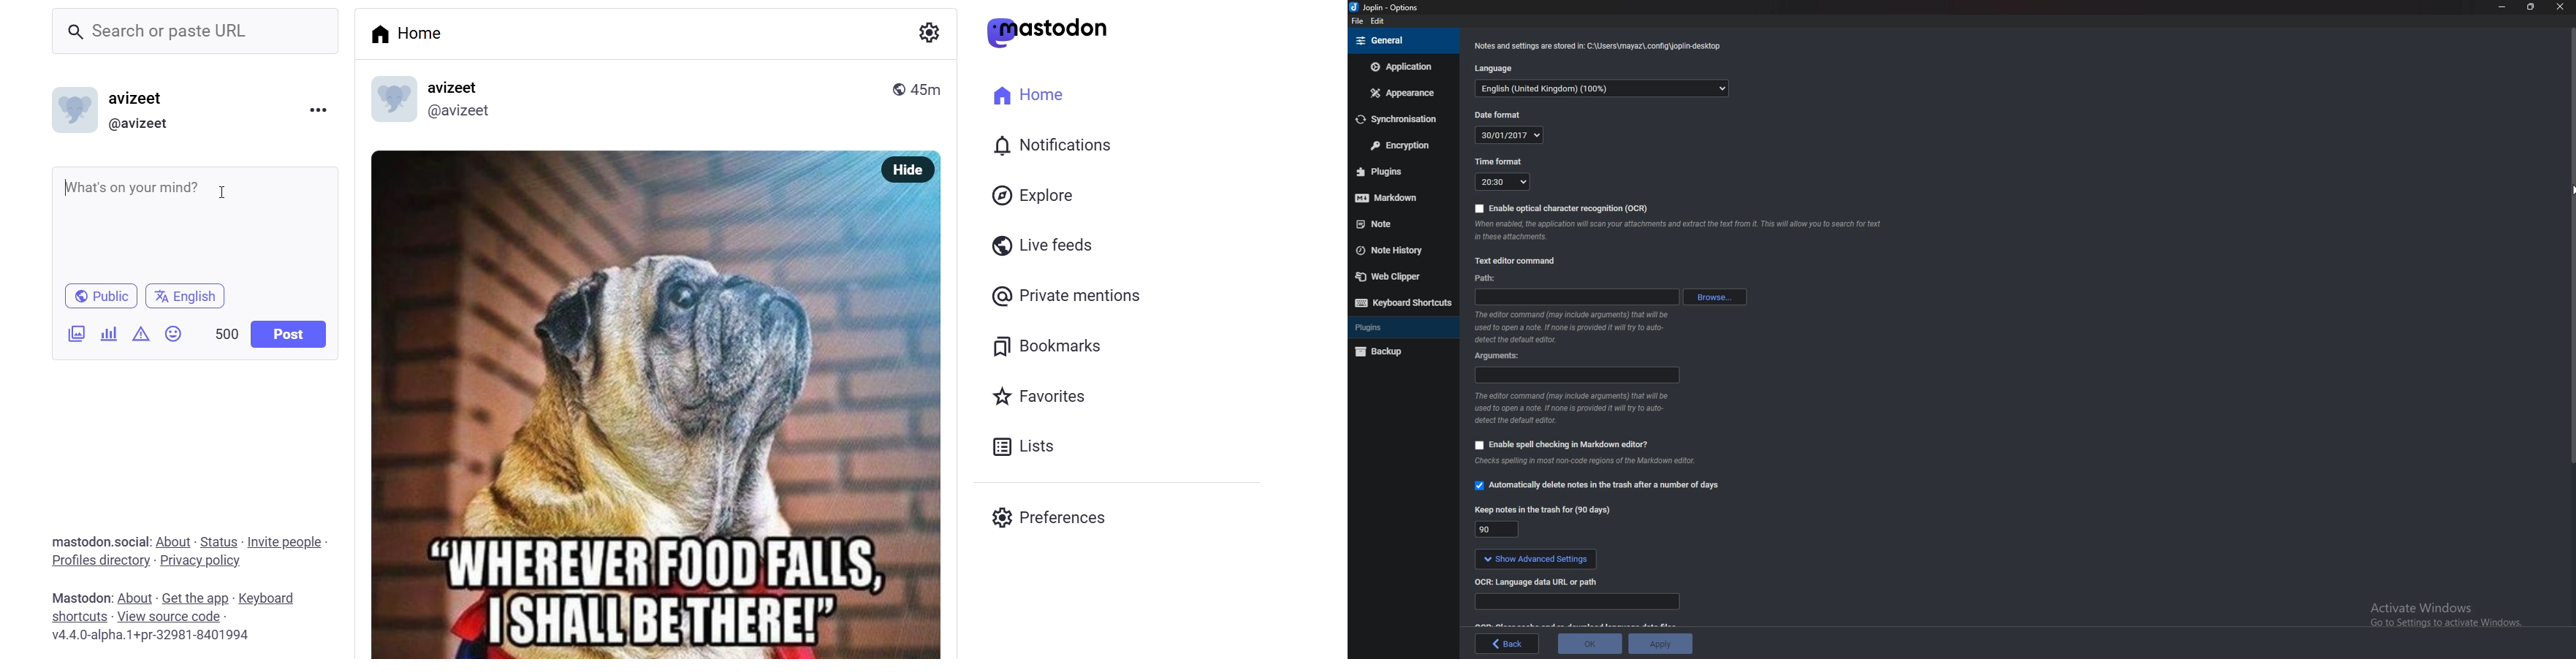  Describe the element at coordinates (158, 100) in the screenshot. I see `avizeet` at that location.